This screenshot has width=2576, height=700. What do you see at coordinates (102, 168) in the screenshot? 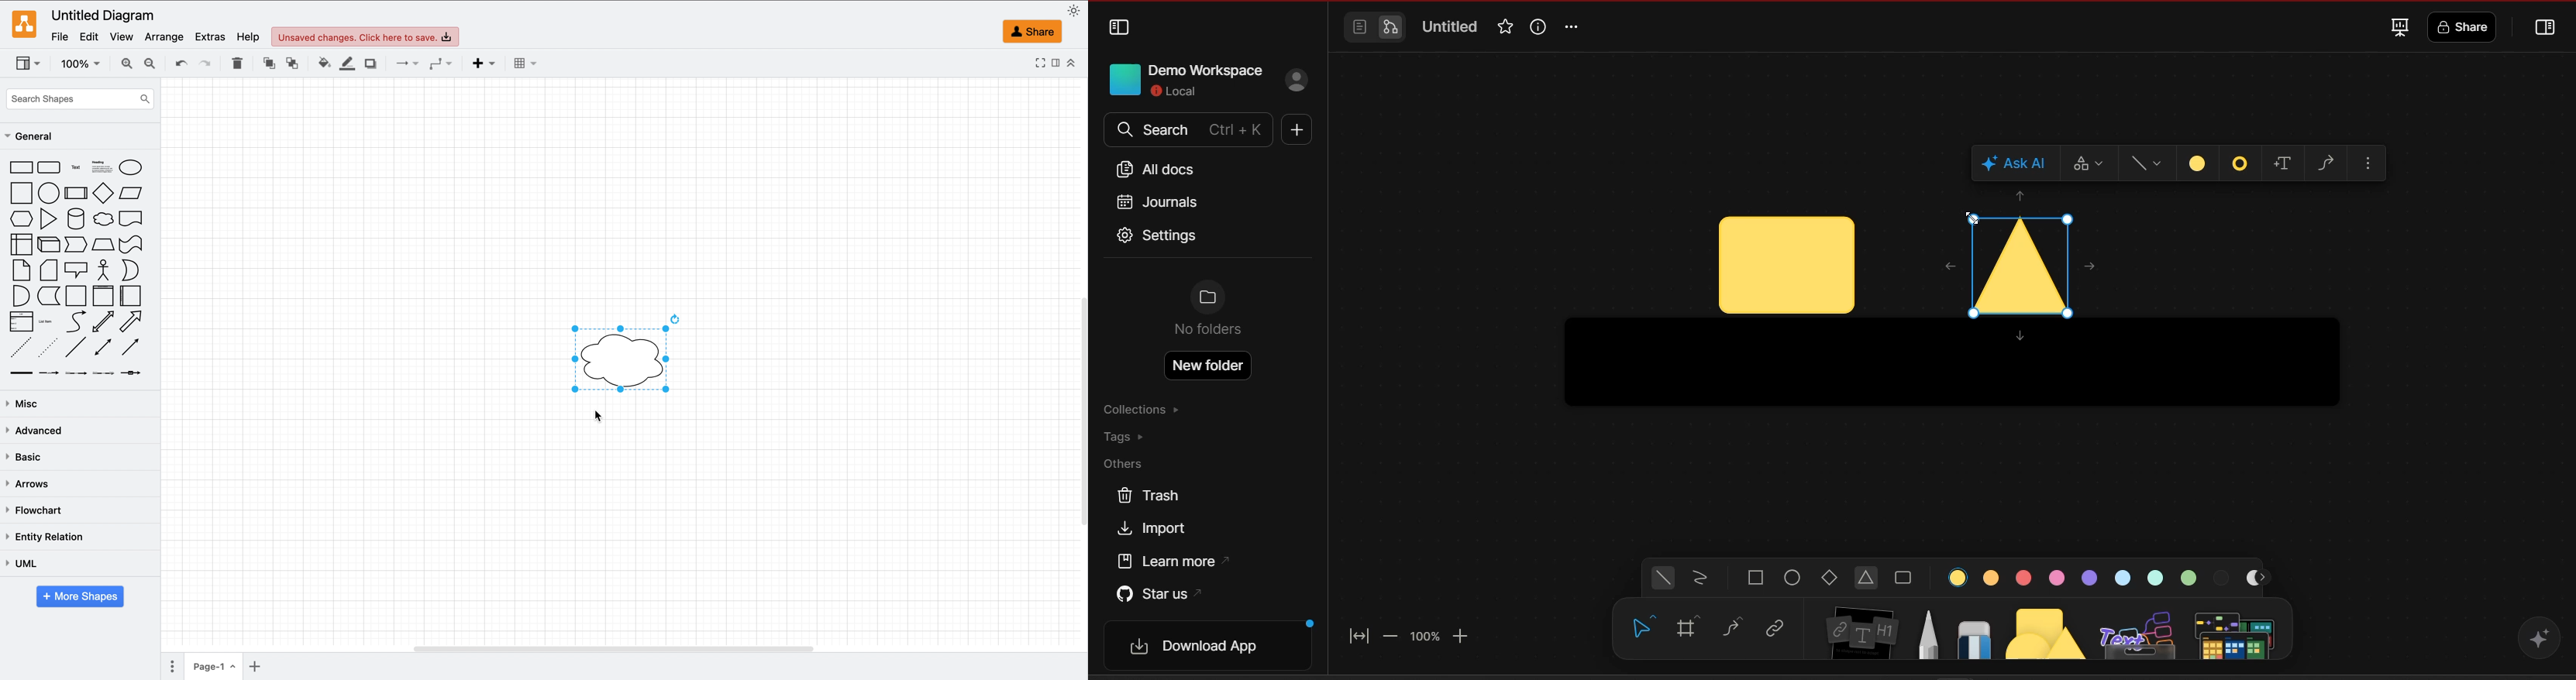
I see `heading` at bounding box center [102, 168].